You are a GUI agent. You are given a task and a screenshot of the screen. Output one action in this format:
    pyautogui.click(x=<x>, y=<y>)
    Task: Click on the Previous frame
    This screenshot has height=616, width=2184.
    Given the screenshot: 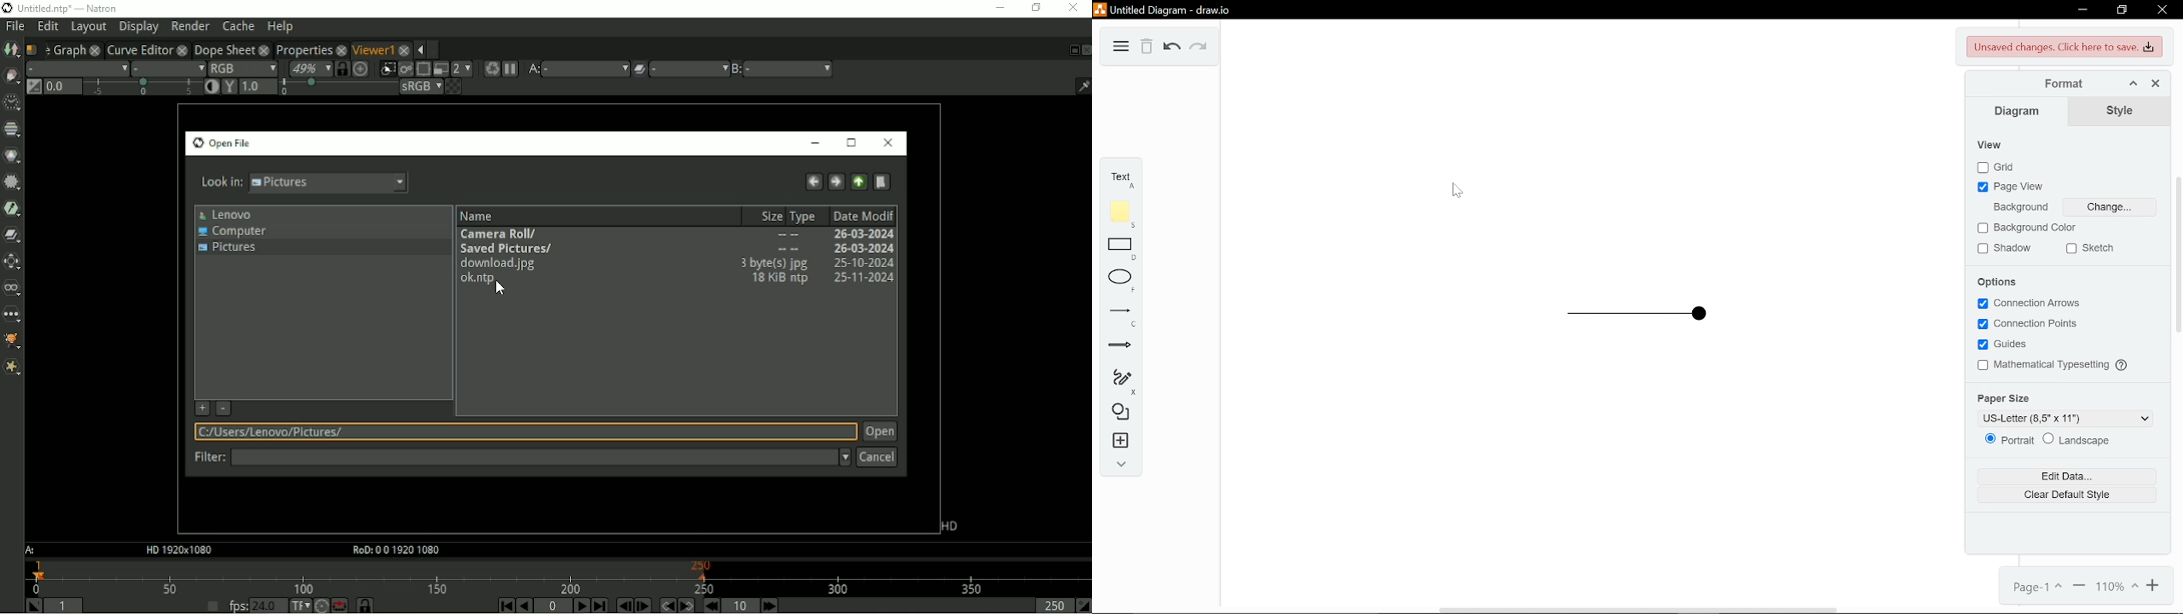 What is the action you would take?
    pyautogui.click(x=623, y=605)
    